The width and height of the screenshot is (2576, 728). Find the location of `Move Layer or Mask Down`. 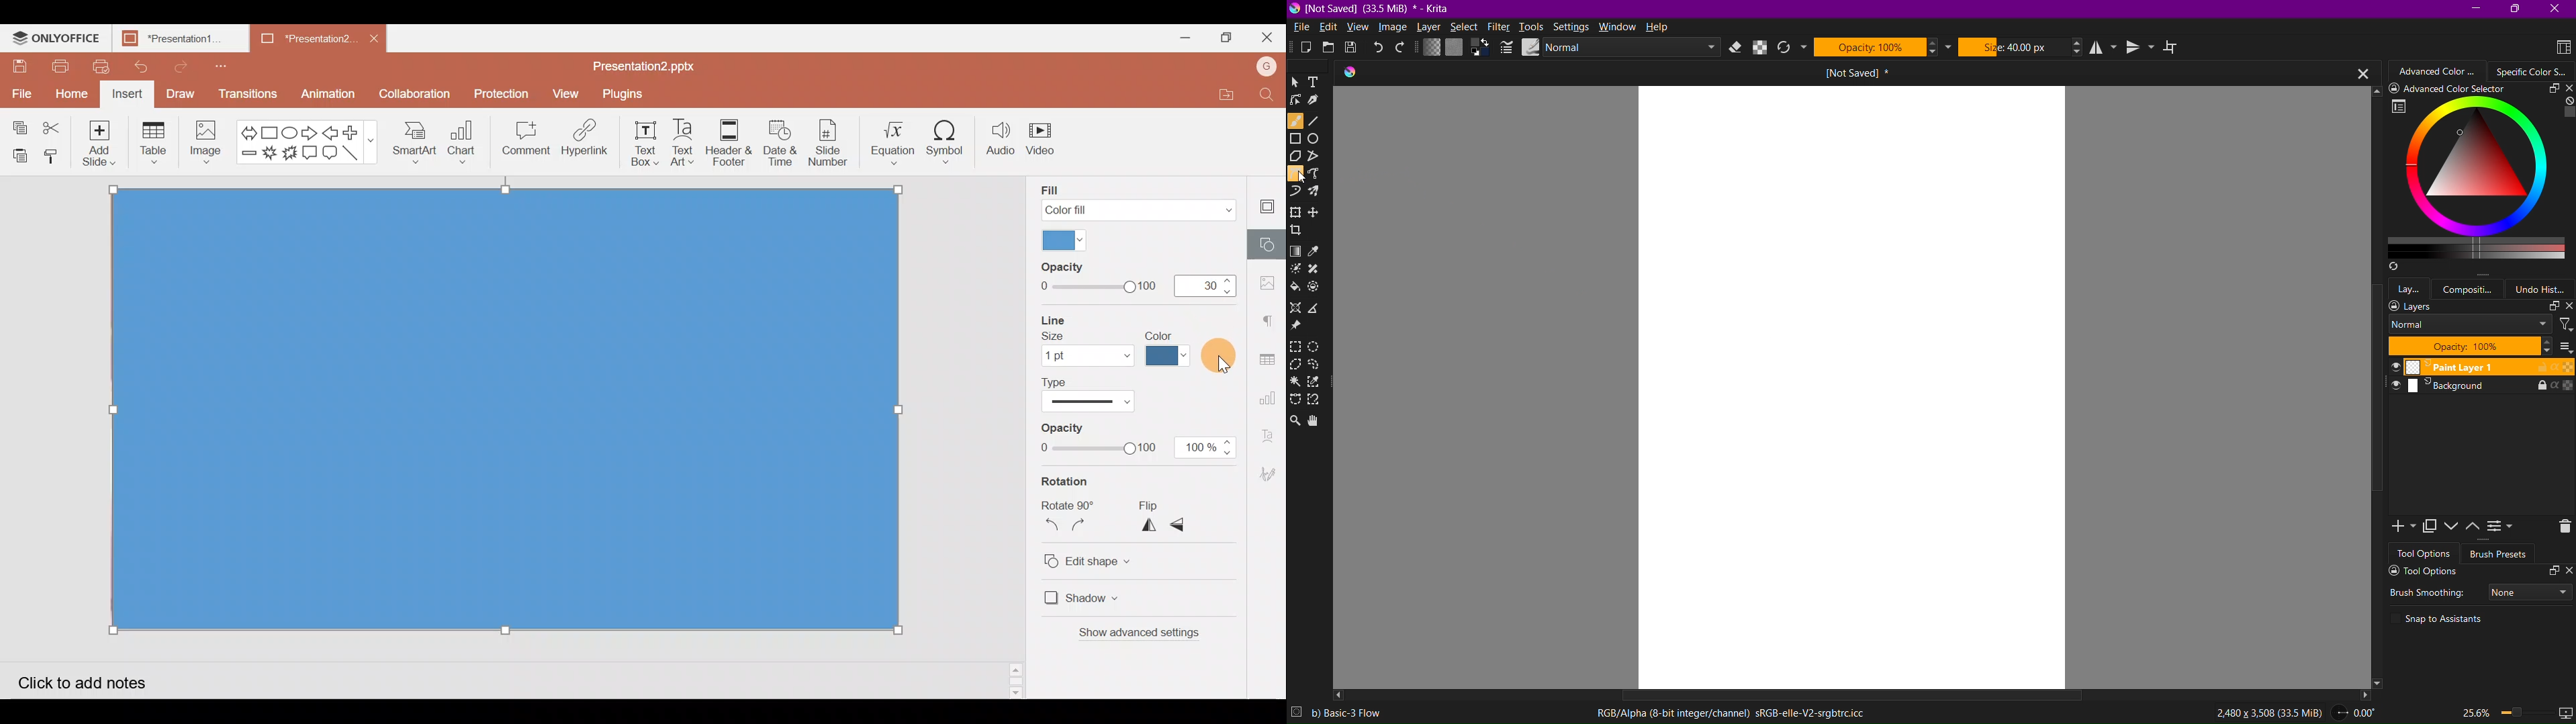

Move Layer or Mask Down is located at coordinates (2454, 527).